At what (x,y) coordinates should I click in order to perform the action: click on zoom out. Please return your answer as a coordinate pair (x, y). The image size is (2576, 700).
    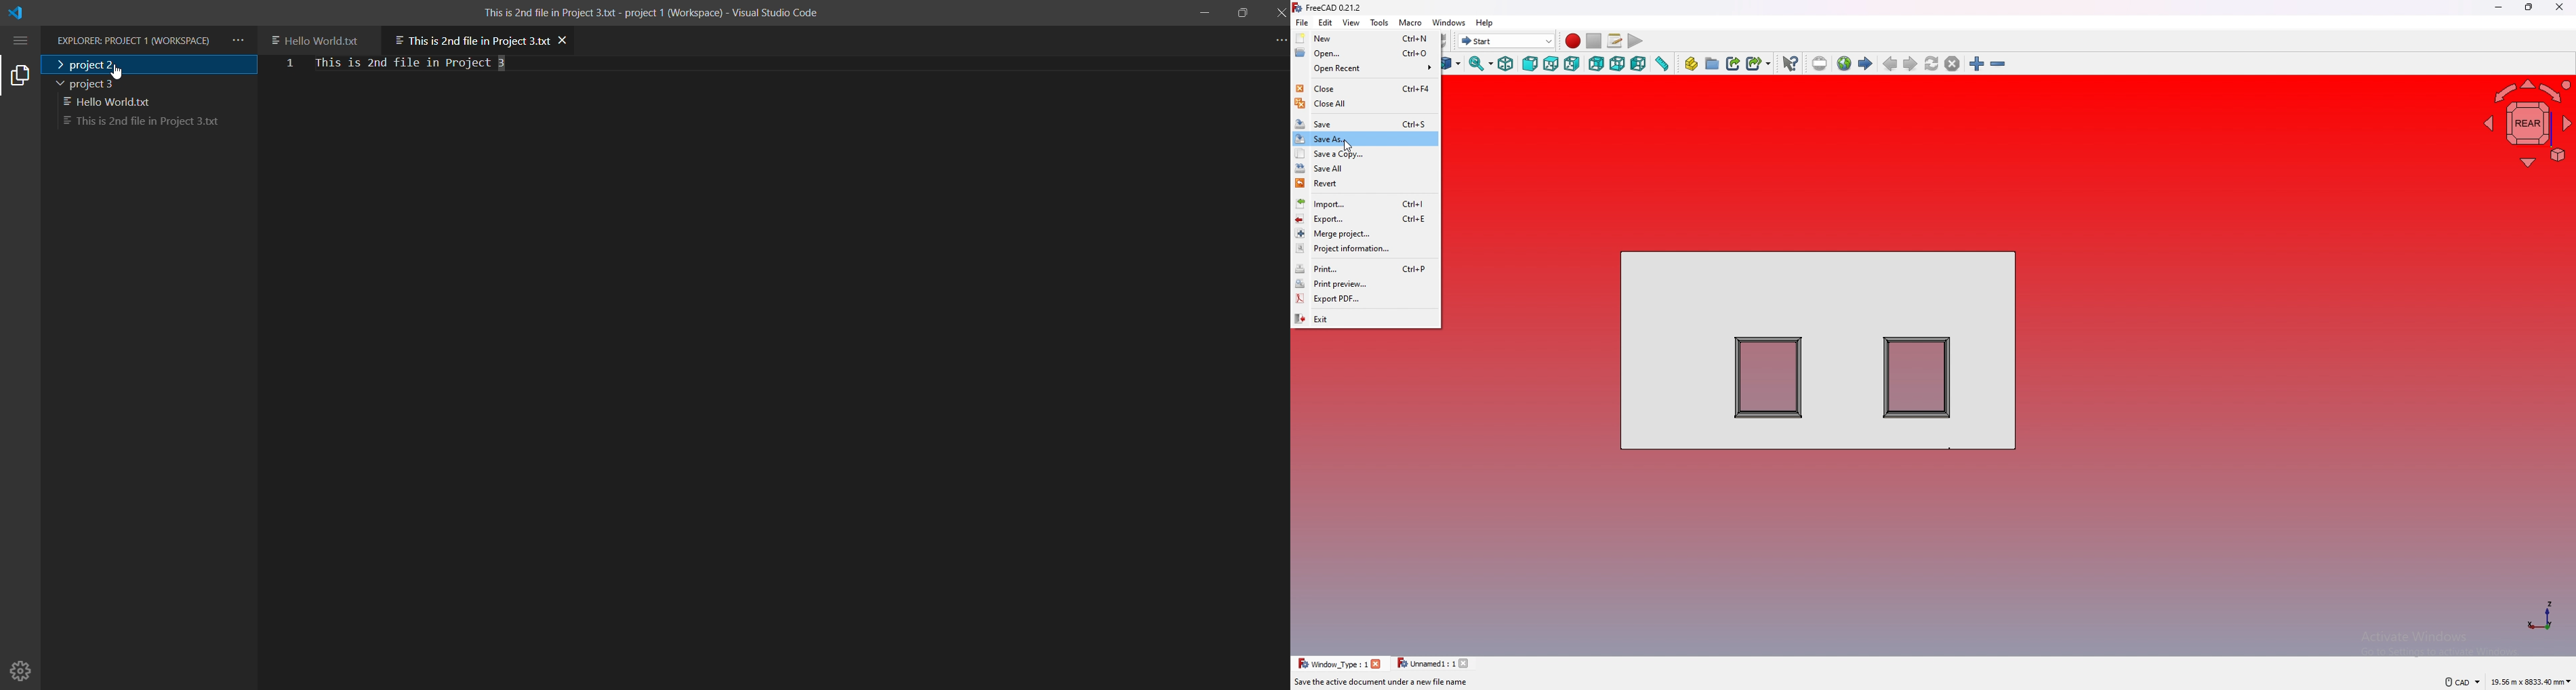
    Looking at the image, I should click on (1998, 64).